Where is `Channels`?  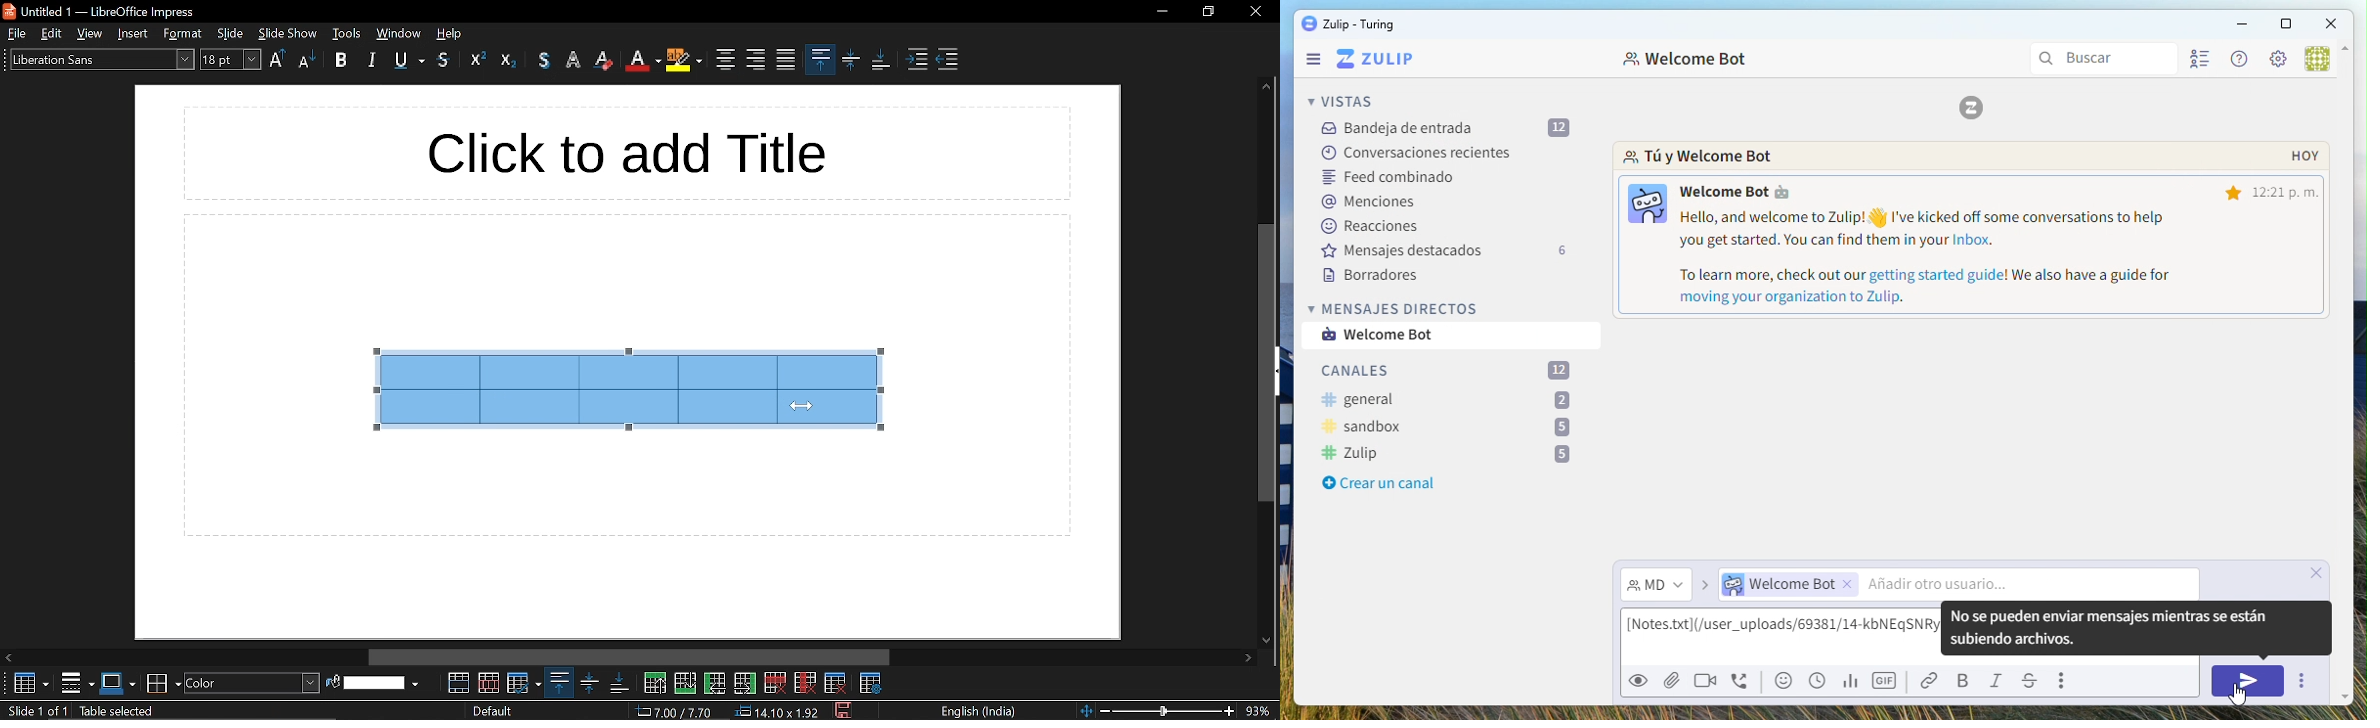
Channels is located at coordinates (1450, 371).